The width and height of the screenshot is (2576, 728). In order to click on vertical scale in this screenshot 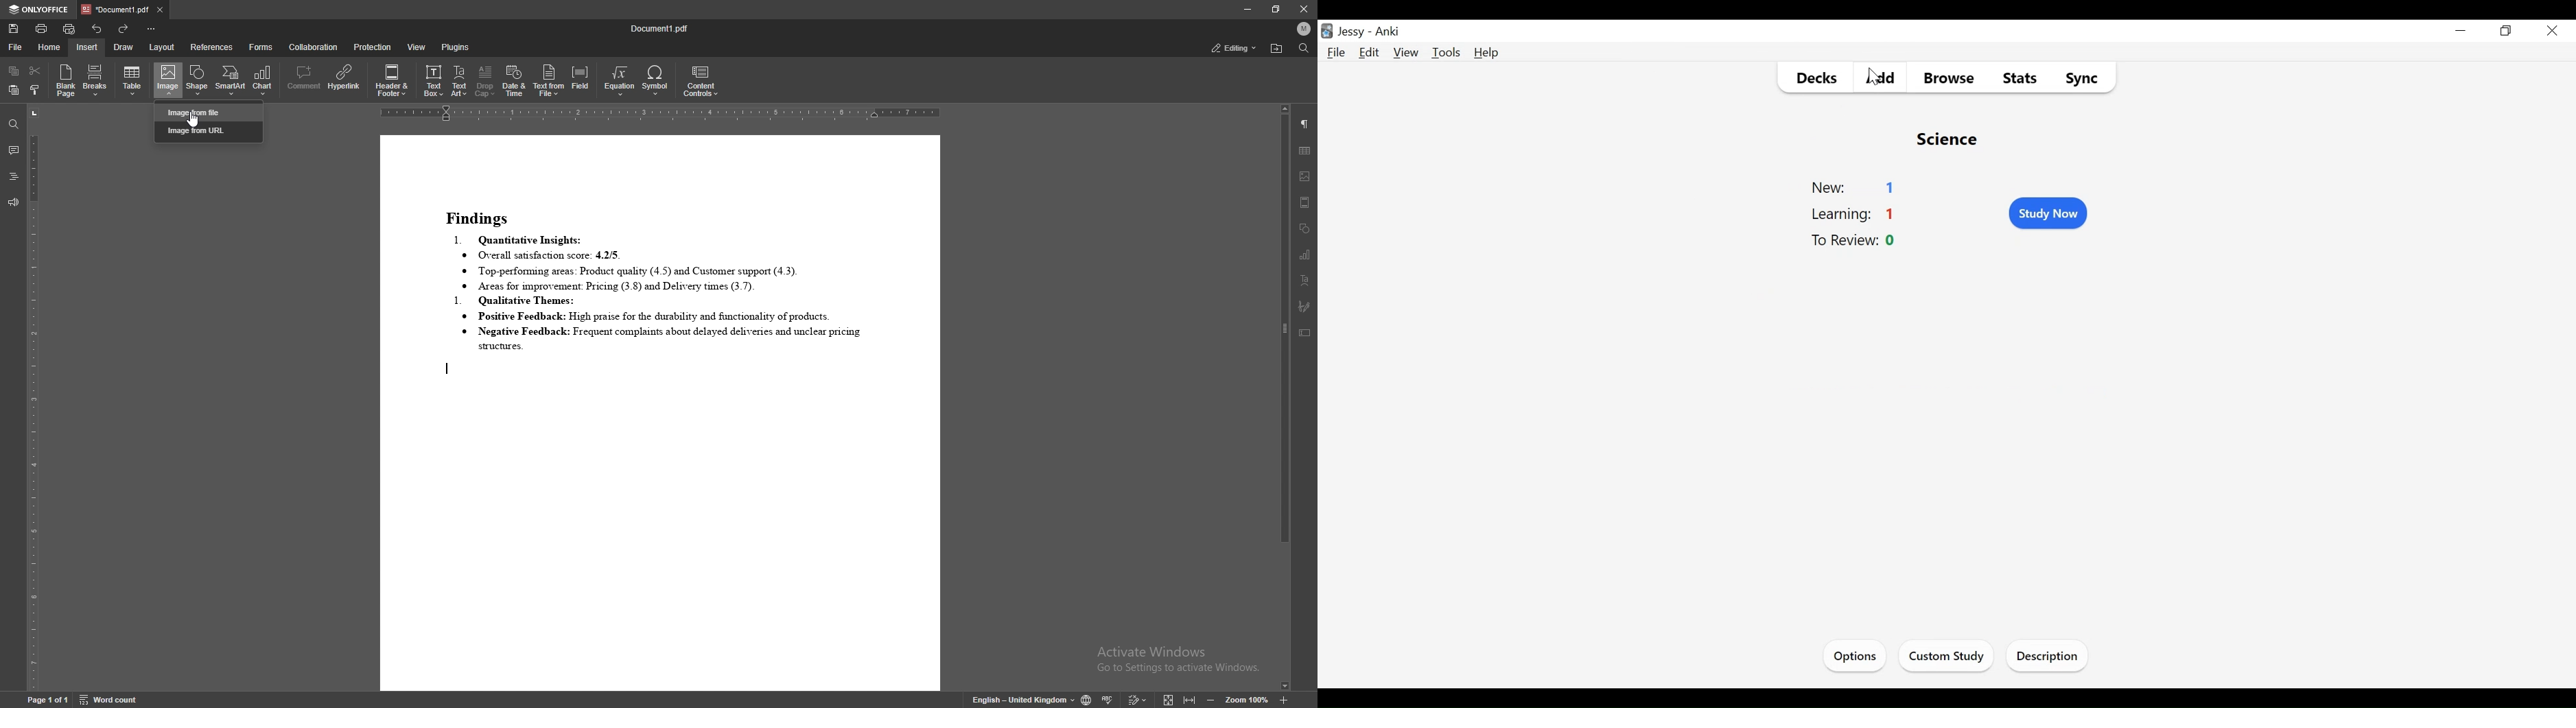, I will do `click(33, 398)`.